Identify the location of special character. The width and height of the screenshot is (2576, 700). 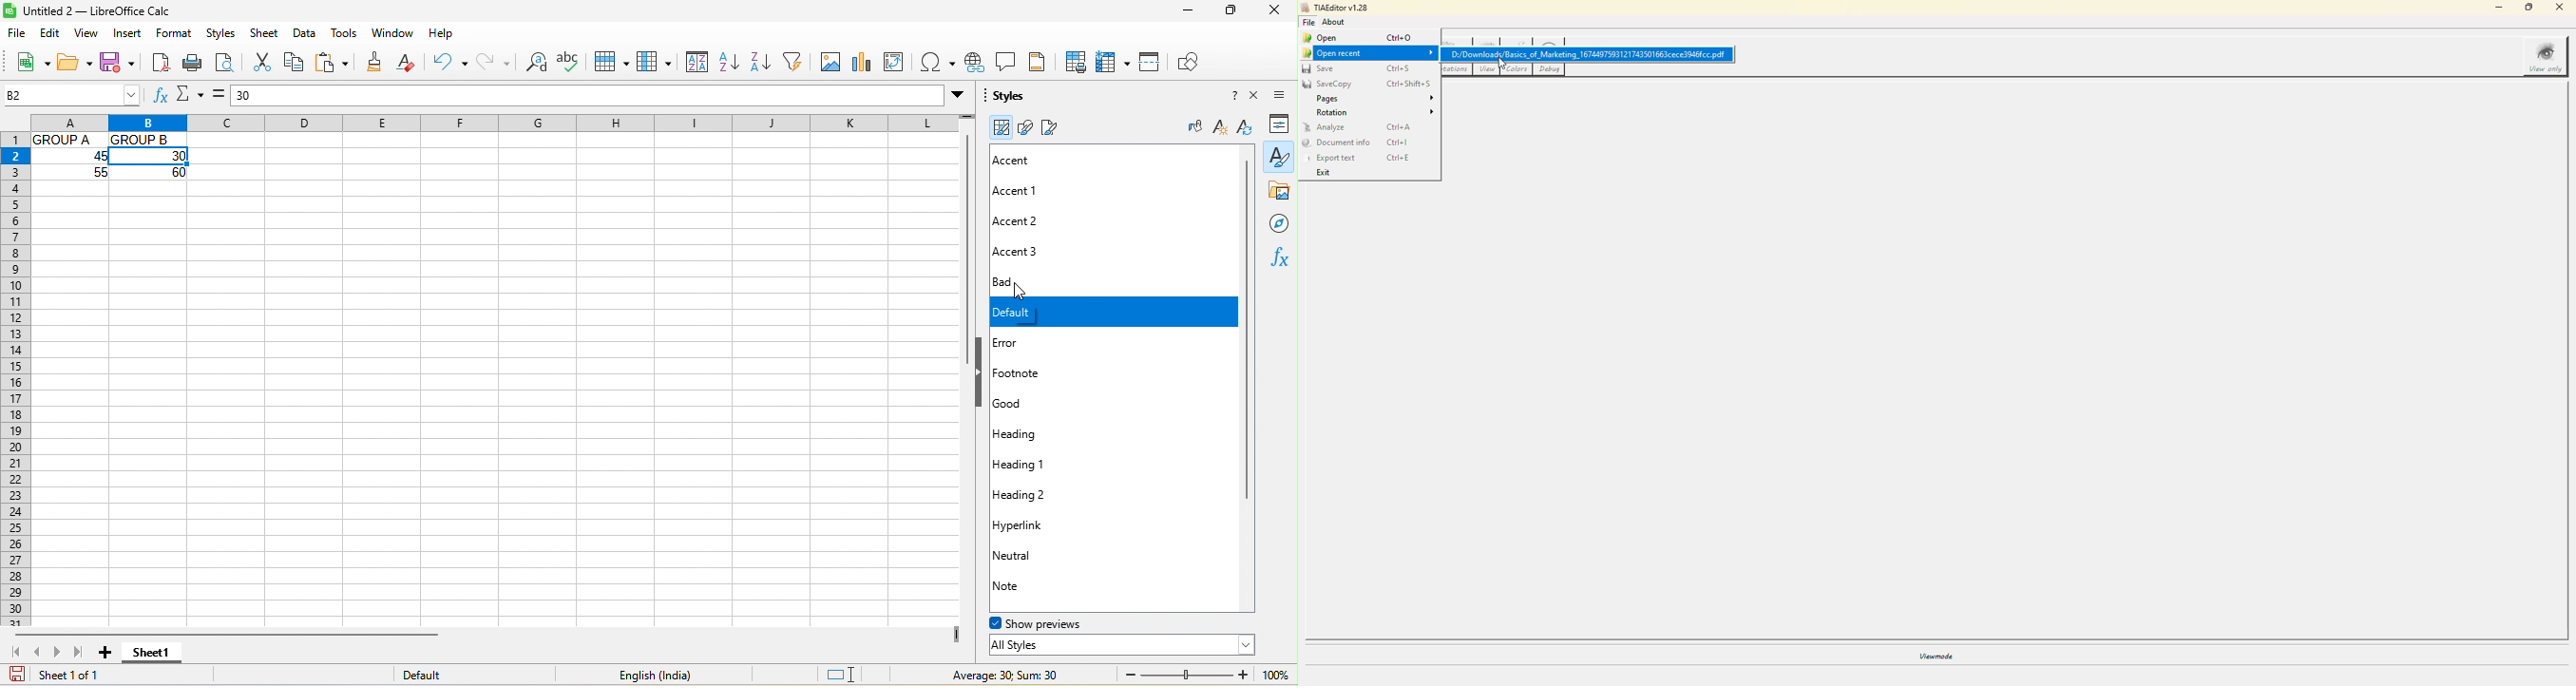
(937, 62).